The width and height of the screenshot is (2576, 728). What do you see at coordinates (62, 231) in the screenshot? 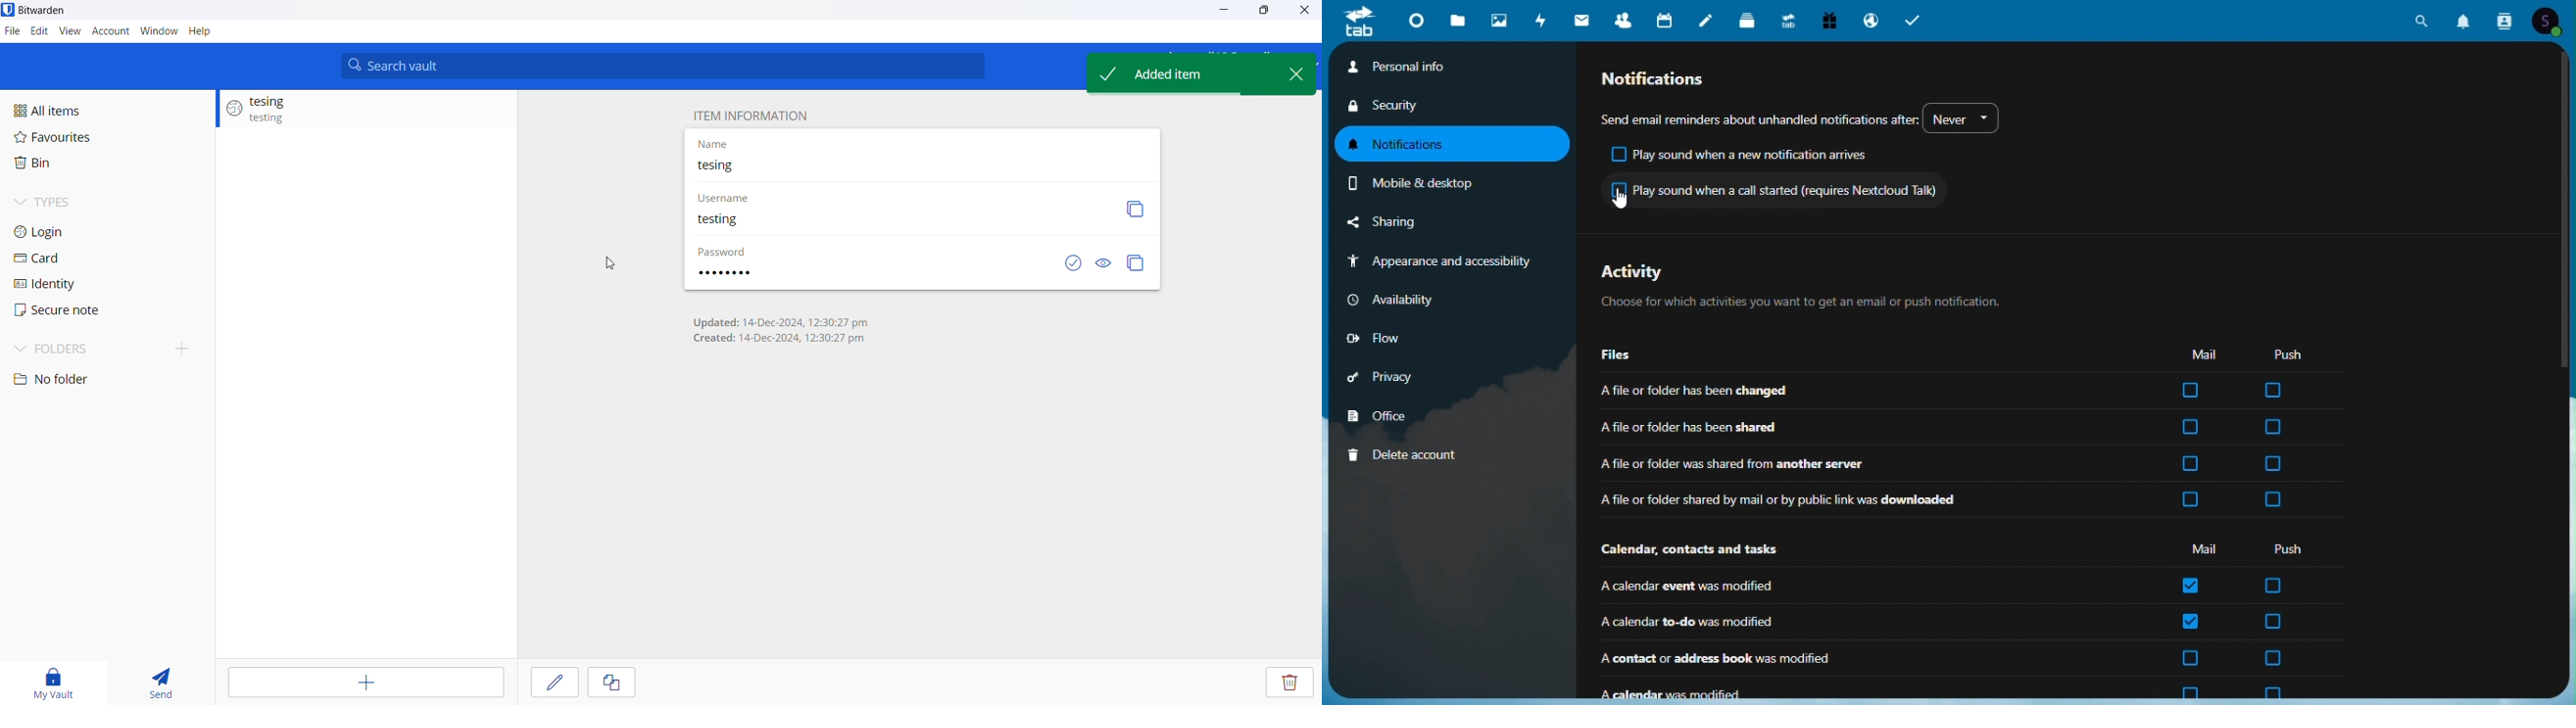
I see `login` at bounding box center [62, 231].